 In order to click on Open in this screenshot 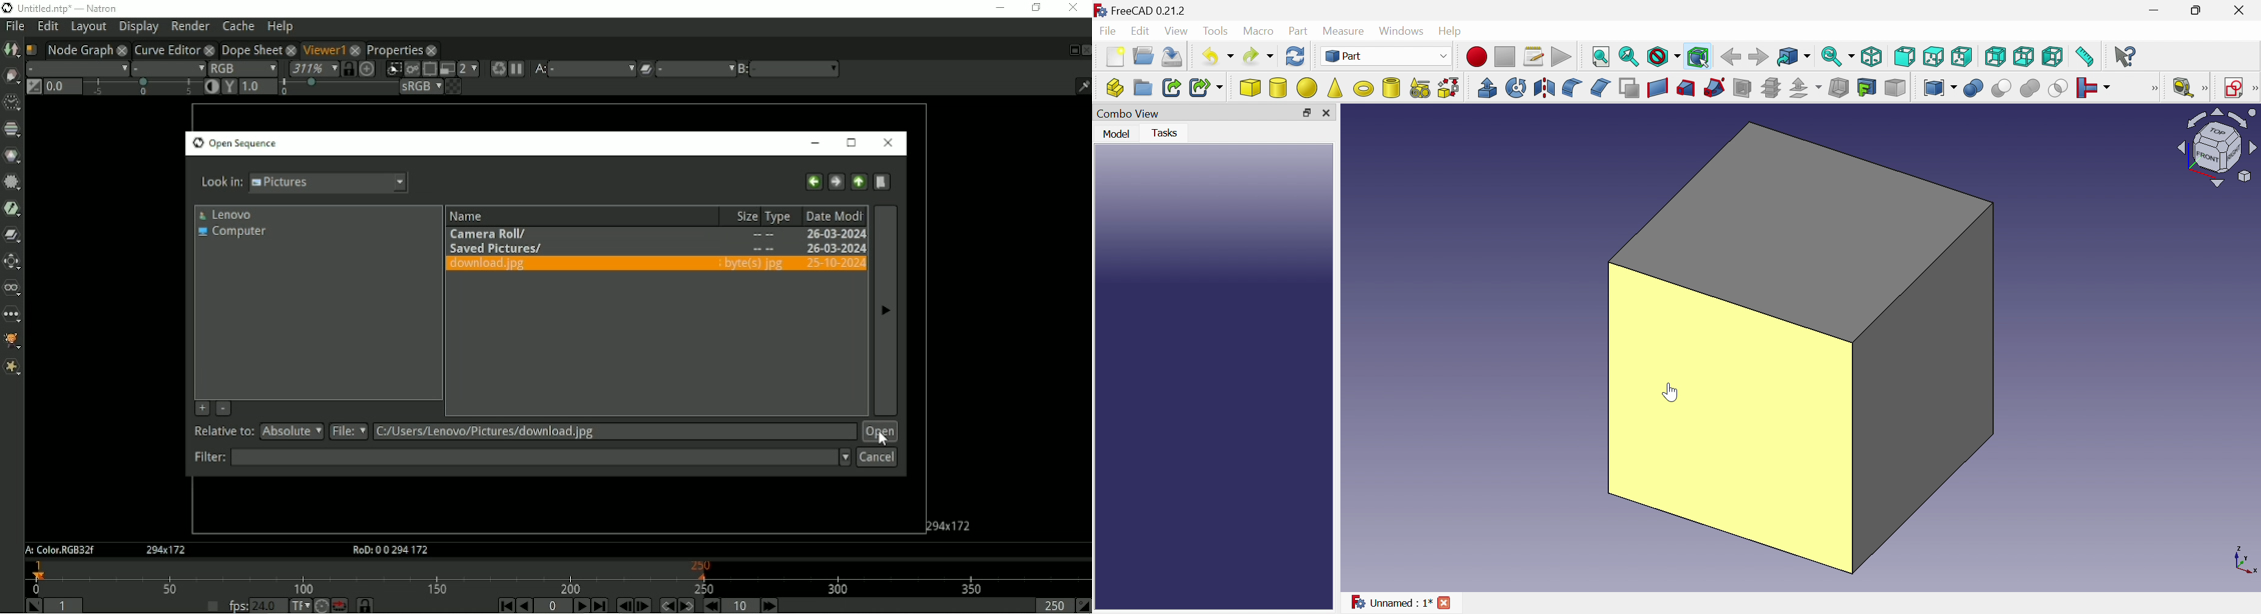, I will do `click(1145, 55)`.